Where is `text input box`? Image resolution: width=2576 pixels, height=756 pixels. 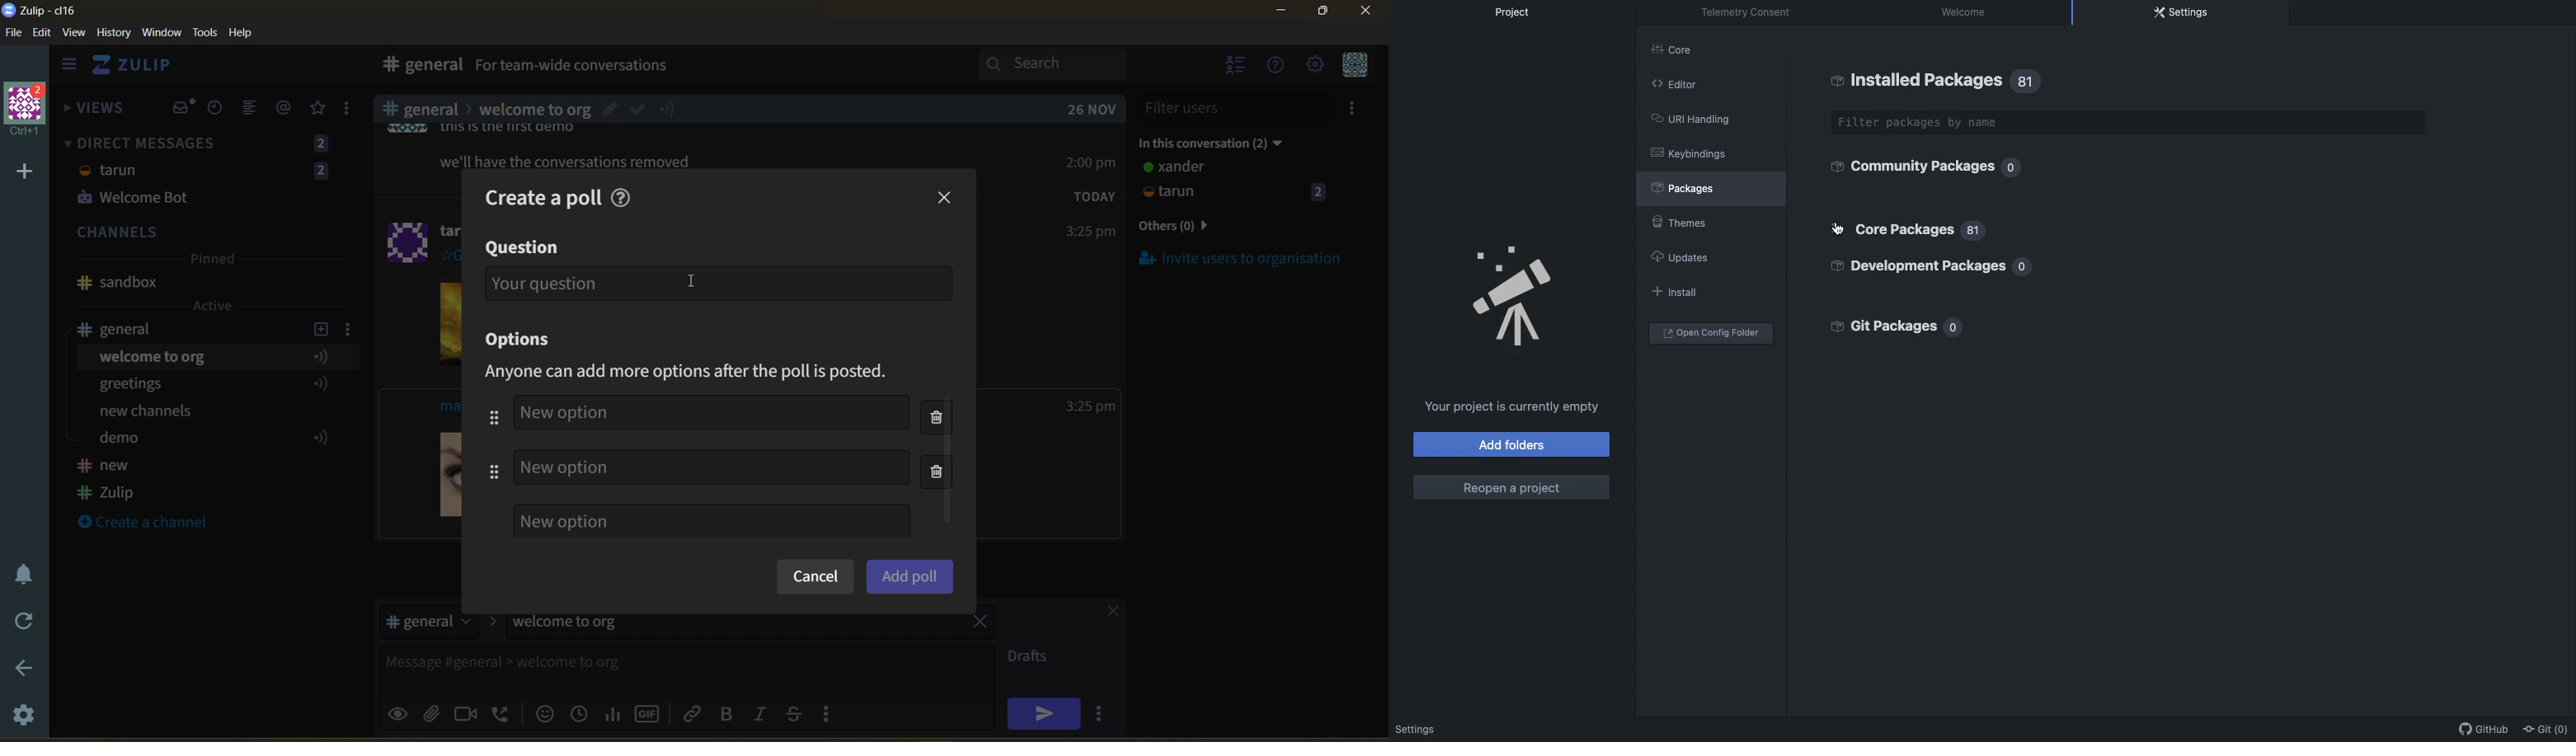 text input box is located at coordinates (718, 283).